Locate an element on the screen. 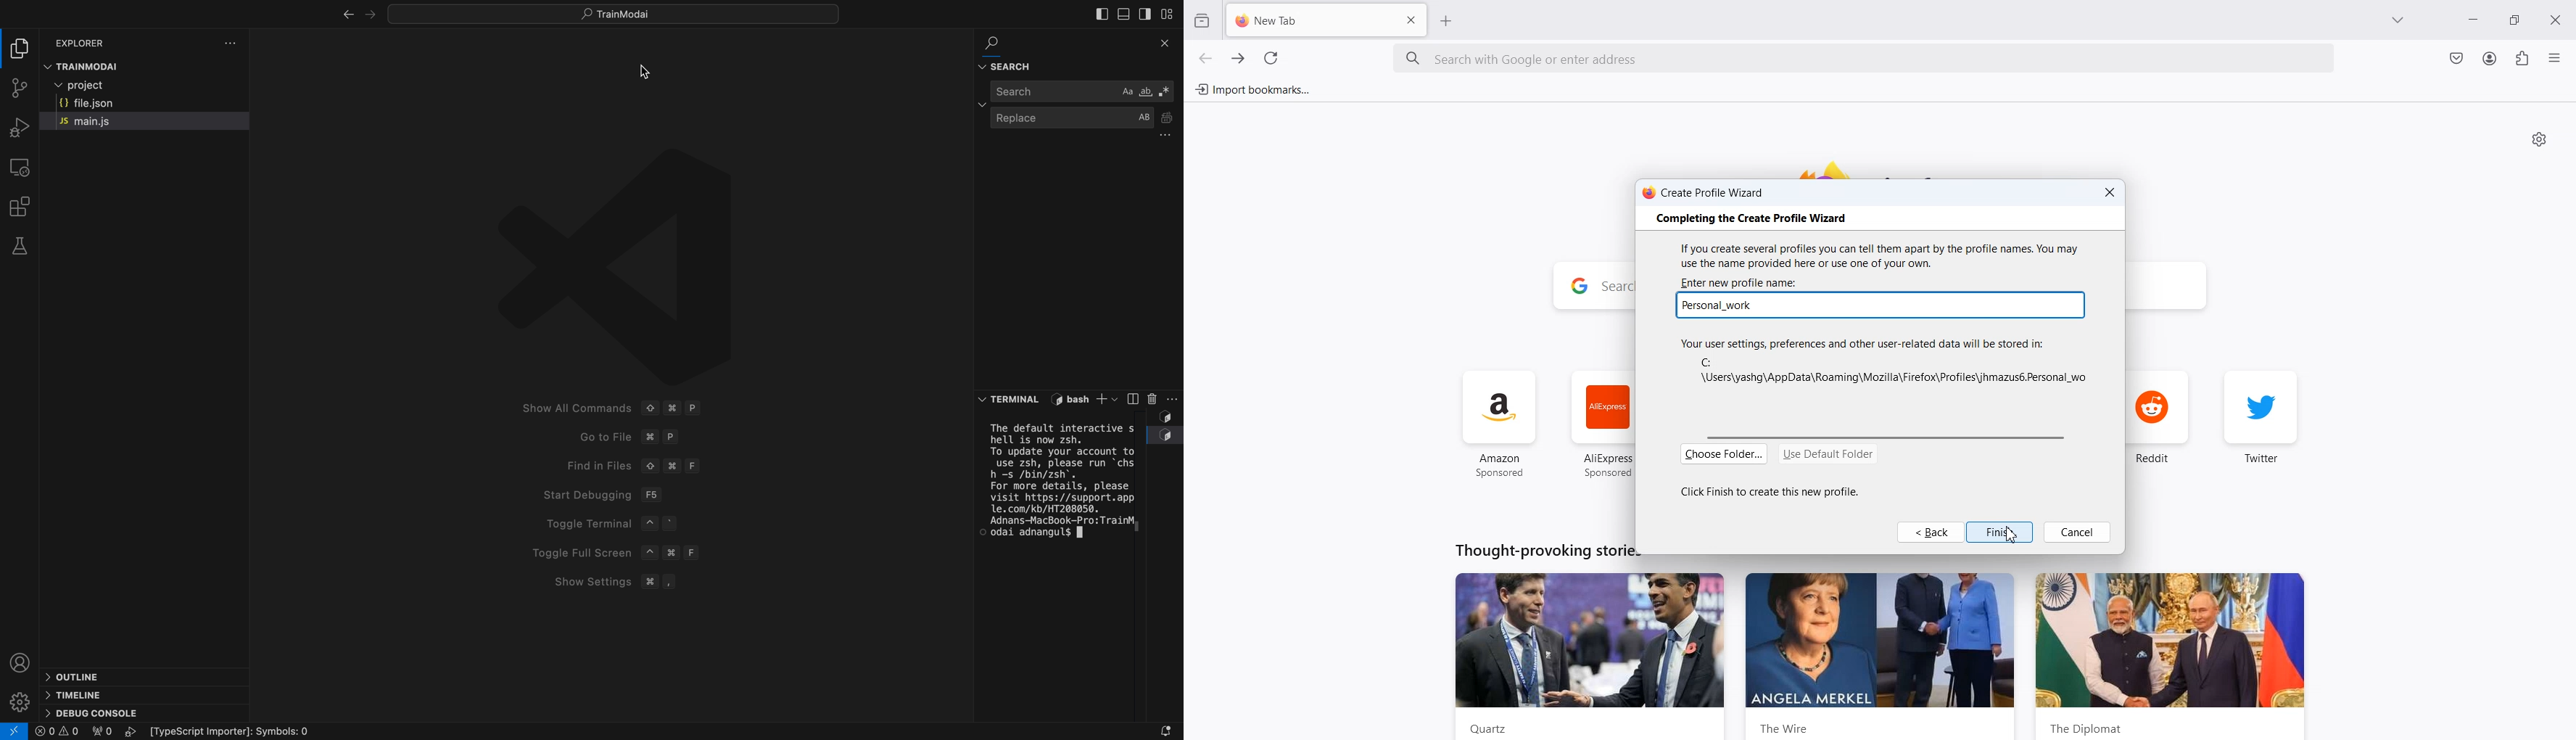 This screenshot has width=2576, height=756. side terminal is located at coordinates (1132, 398).